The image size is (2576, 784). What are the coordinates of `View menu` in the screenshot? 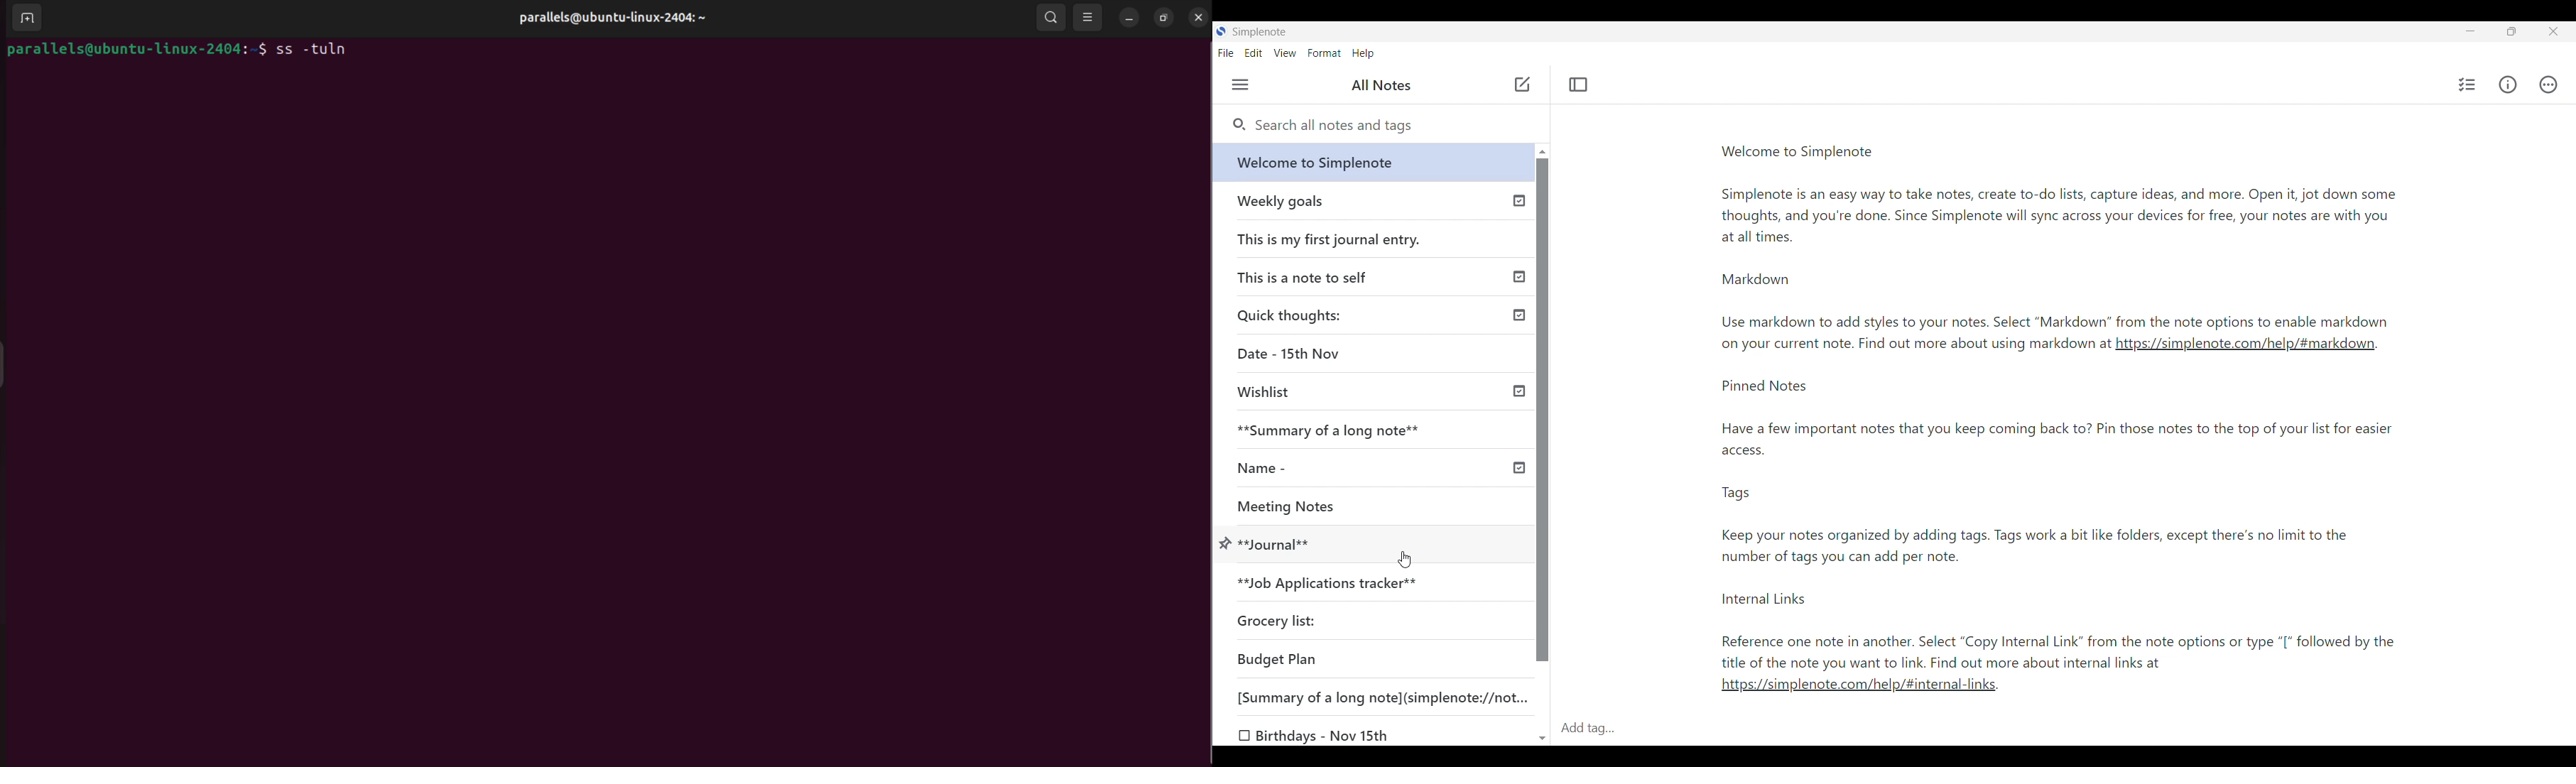 It's located at (1286, 53).